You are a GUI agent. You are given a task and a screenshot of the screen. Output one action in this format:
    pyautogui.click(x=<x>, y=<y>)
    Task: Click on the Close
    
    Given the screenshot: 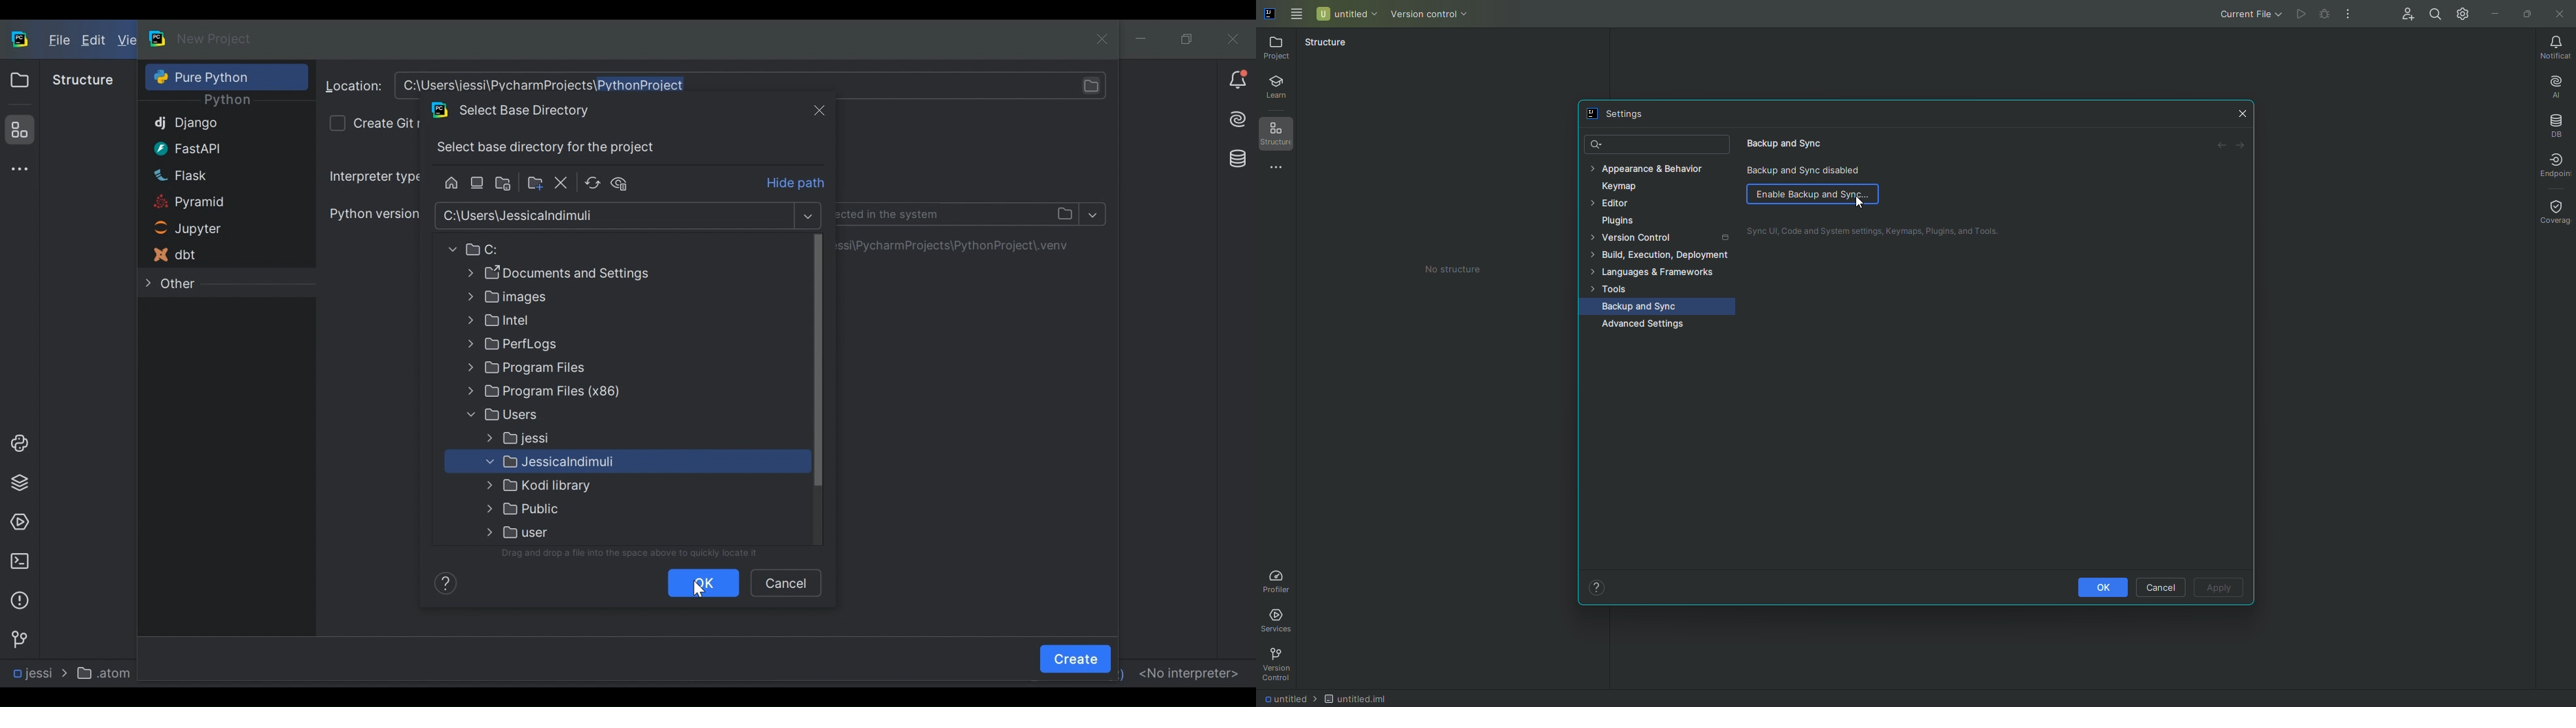 What is the action you would take?
    pyautogui.click(x=1233, y=38)
    